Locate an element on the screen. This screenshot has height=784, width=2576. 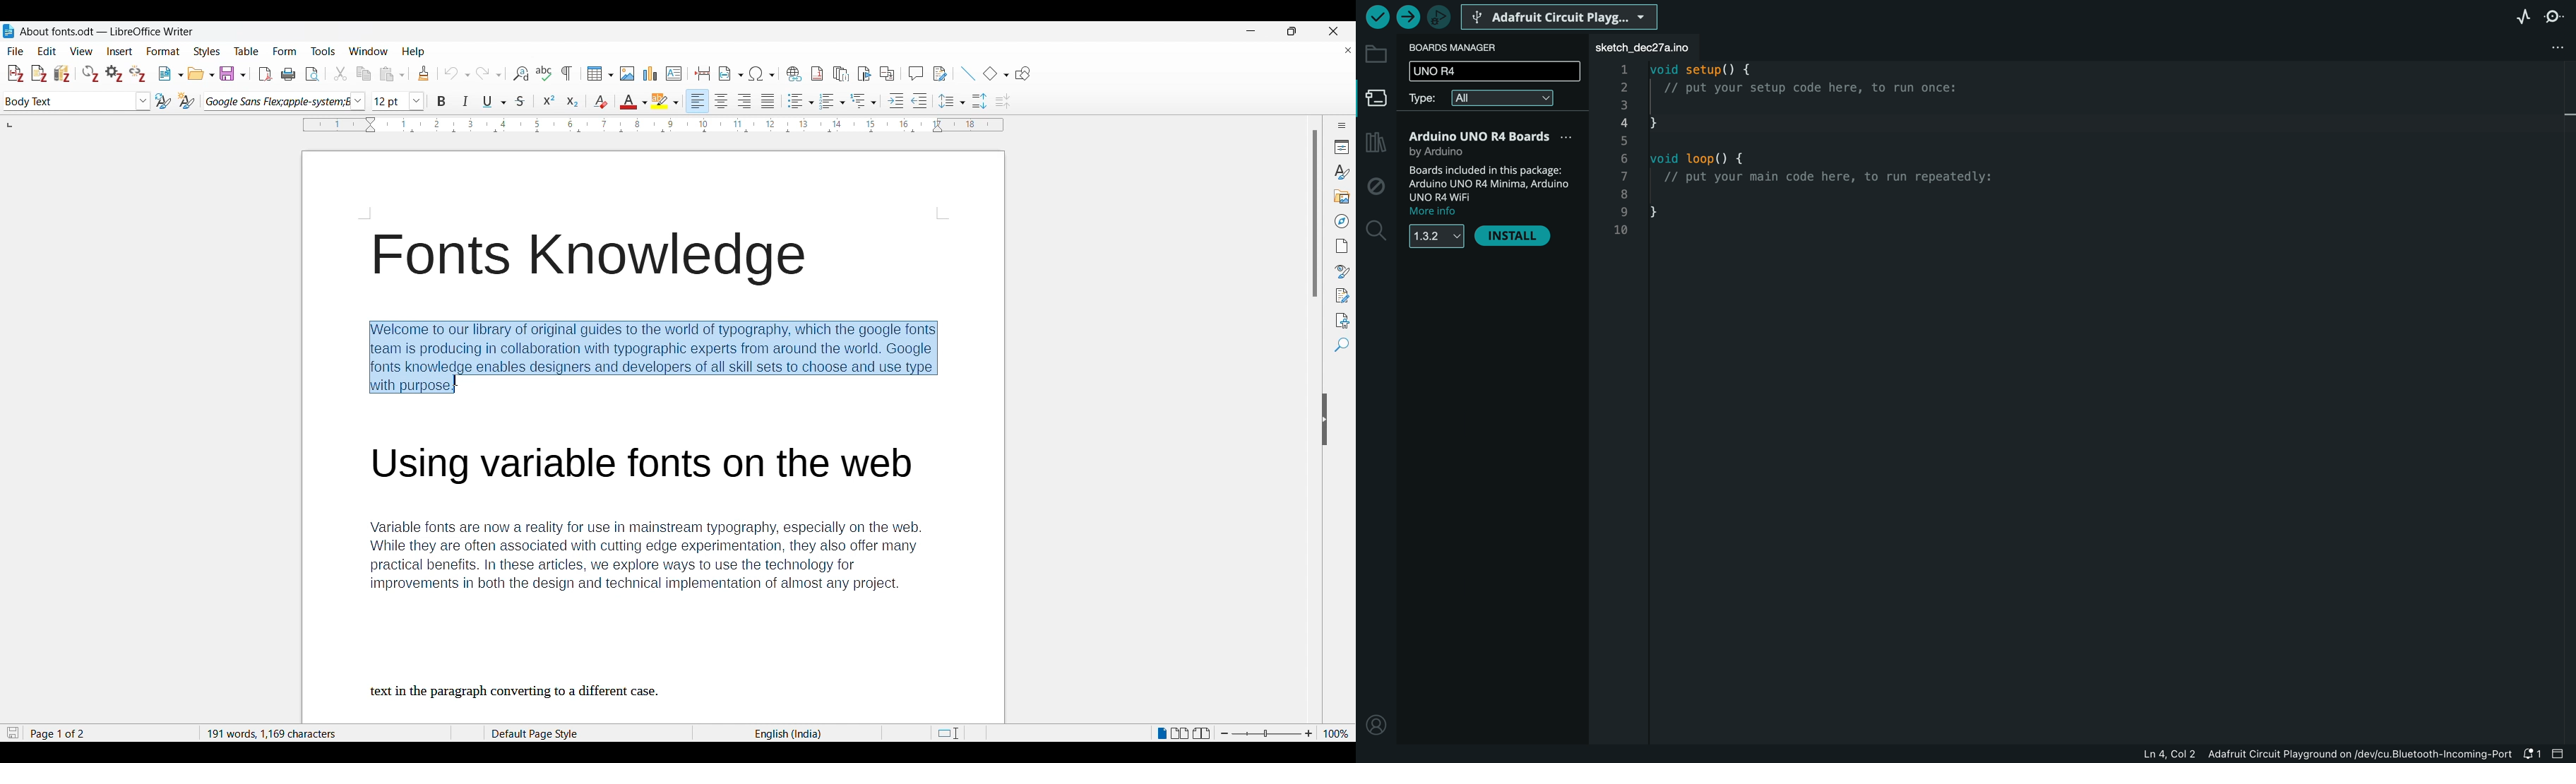
Redo is located at coordinates (489, 73).